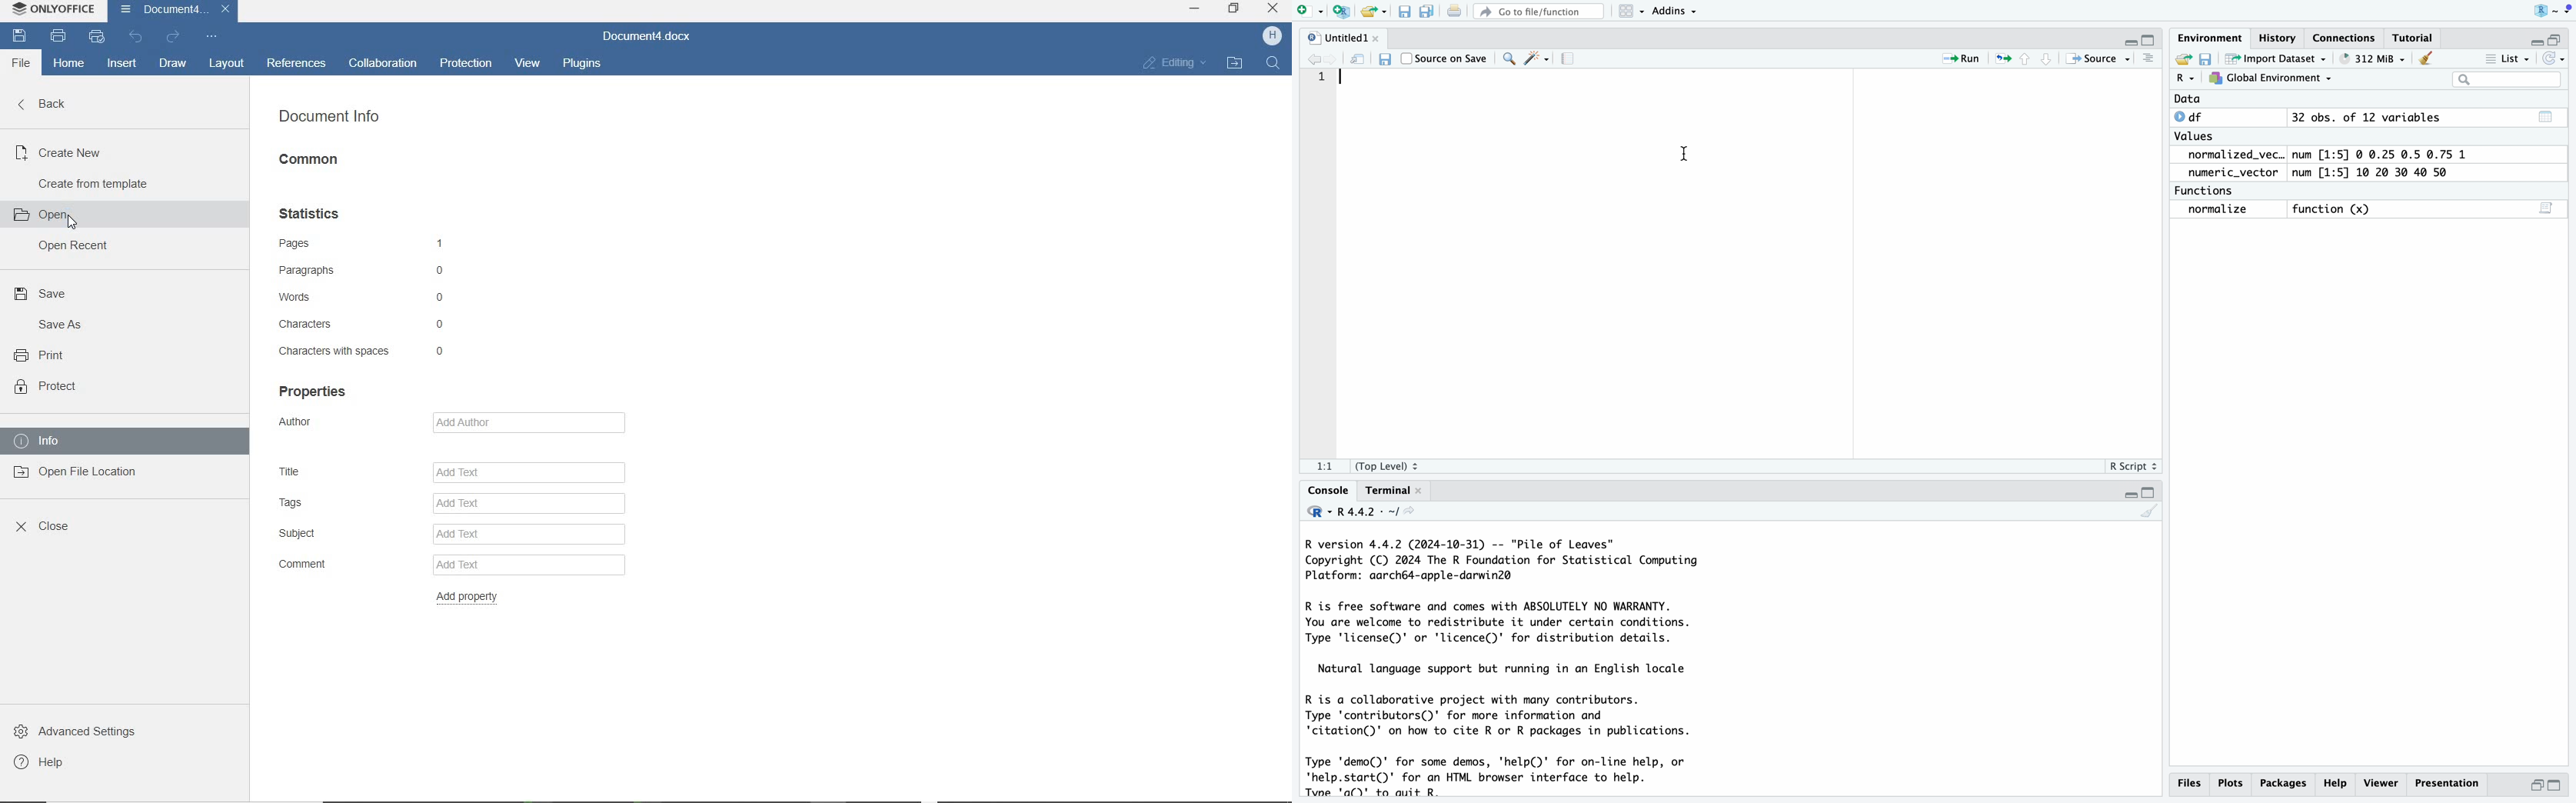 This screenshot has height=812, width=2576. What do you see at coordinates (1387, 55) in the screenshot?
I see `save` at bounding box center [1387, 55].